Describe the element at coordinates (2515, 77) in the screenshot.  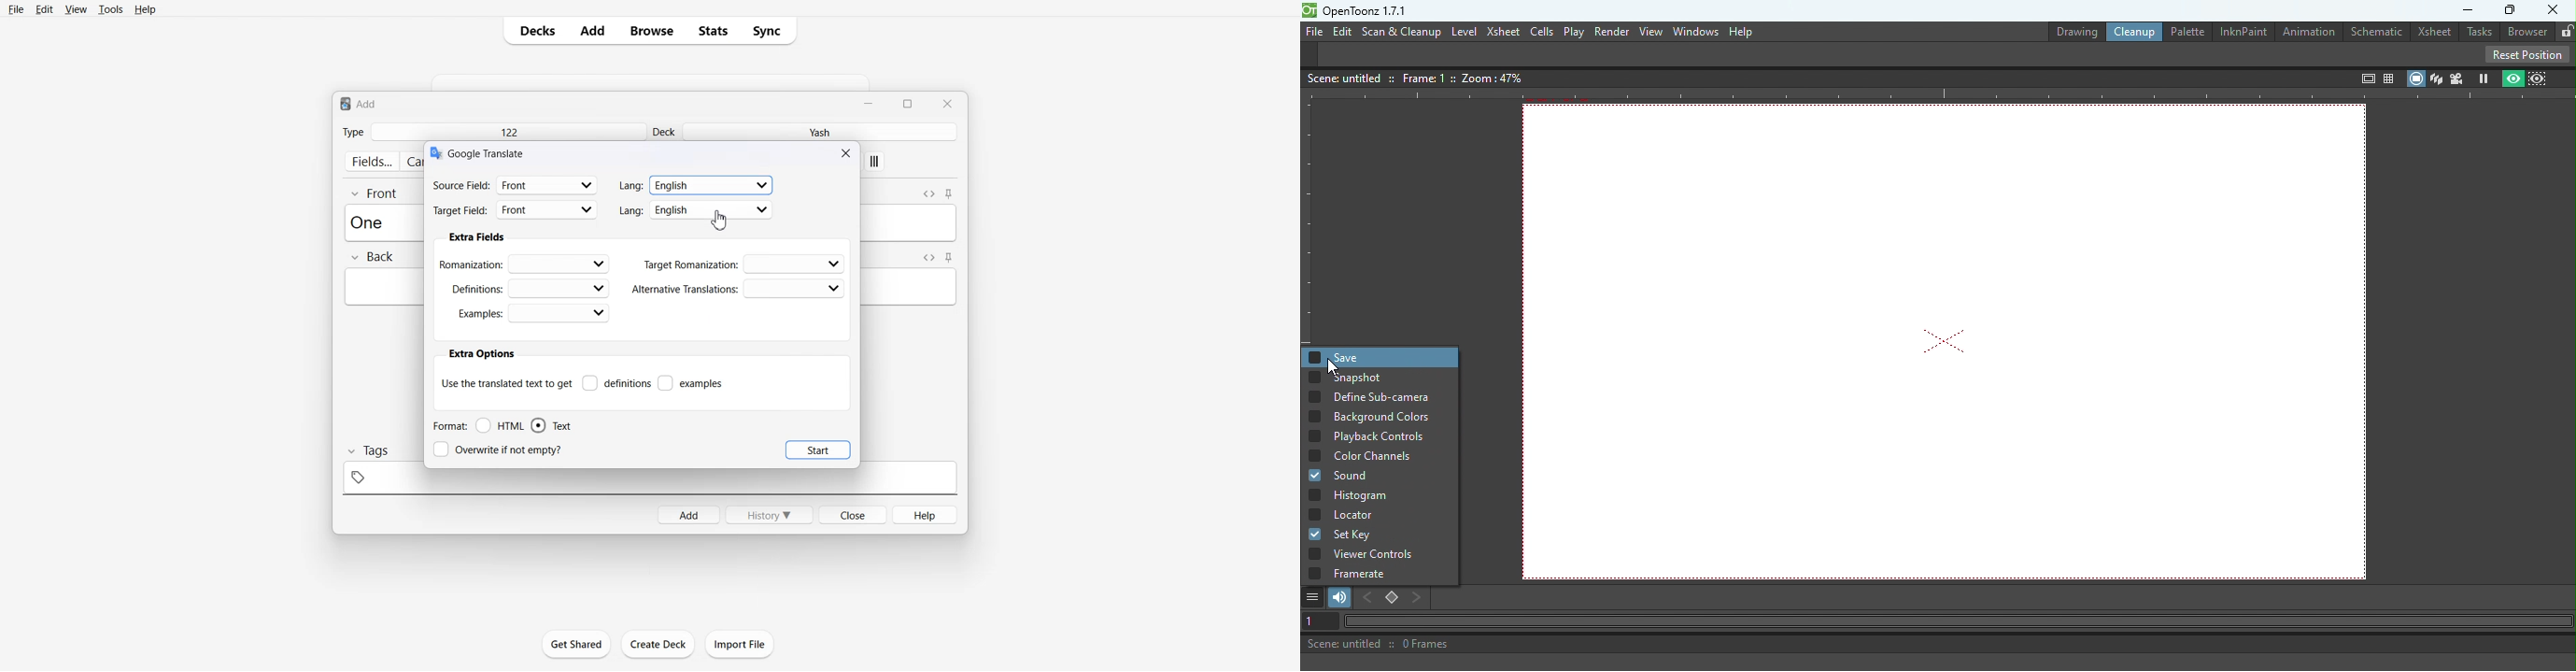
I see `preview` at that location.